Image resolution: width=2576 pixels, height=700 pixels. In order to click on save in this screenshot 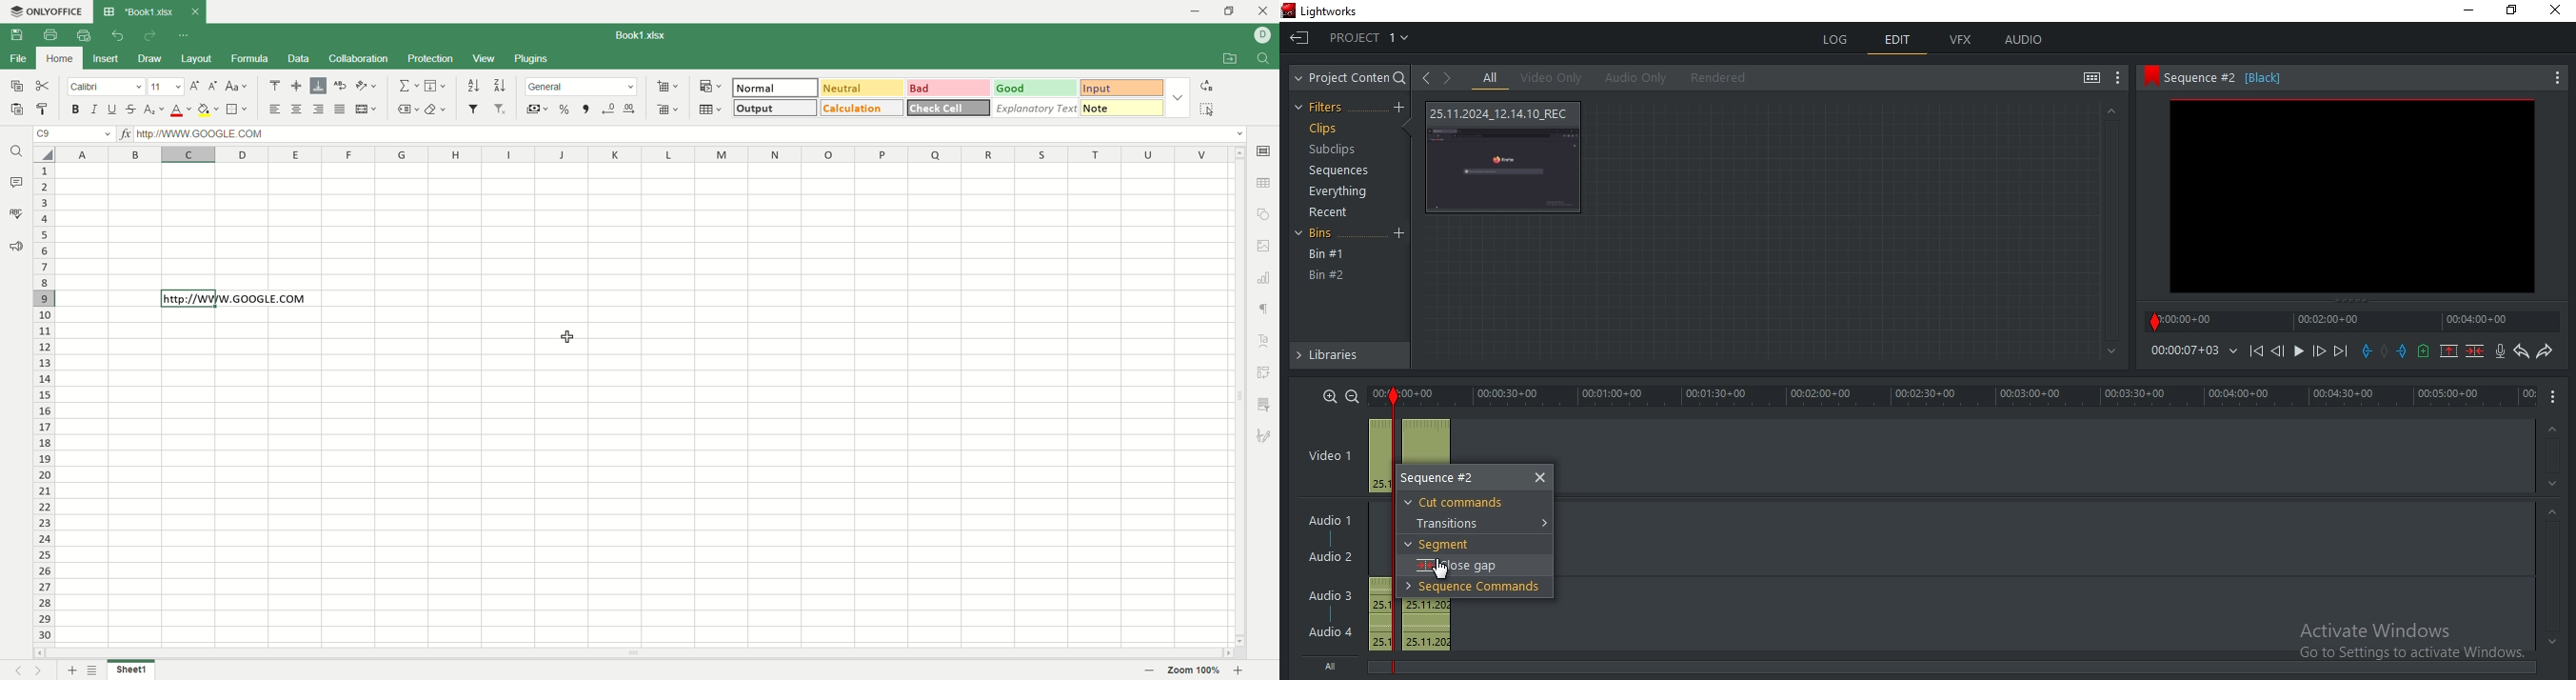, I will do `click(15, 35)`.